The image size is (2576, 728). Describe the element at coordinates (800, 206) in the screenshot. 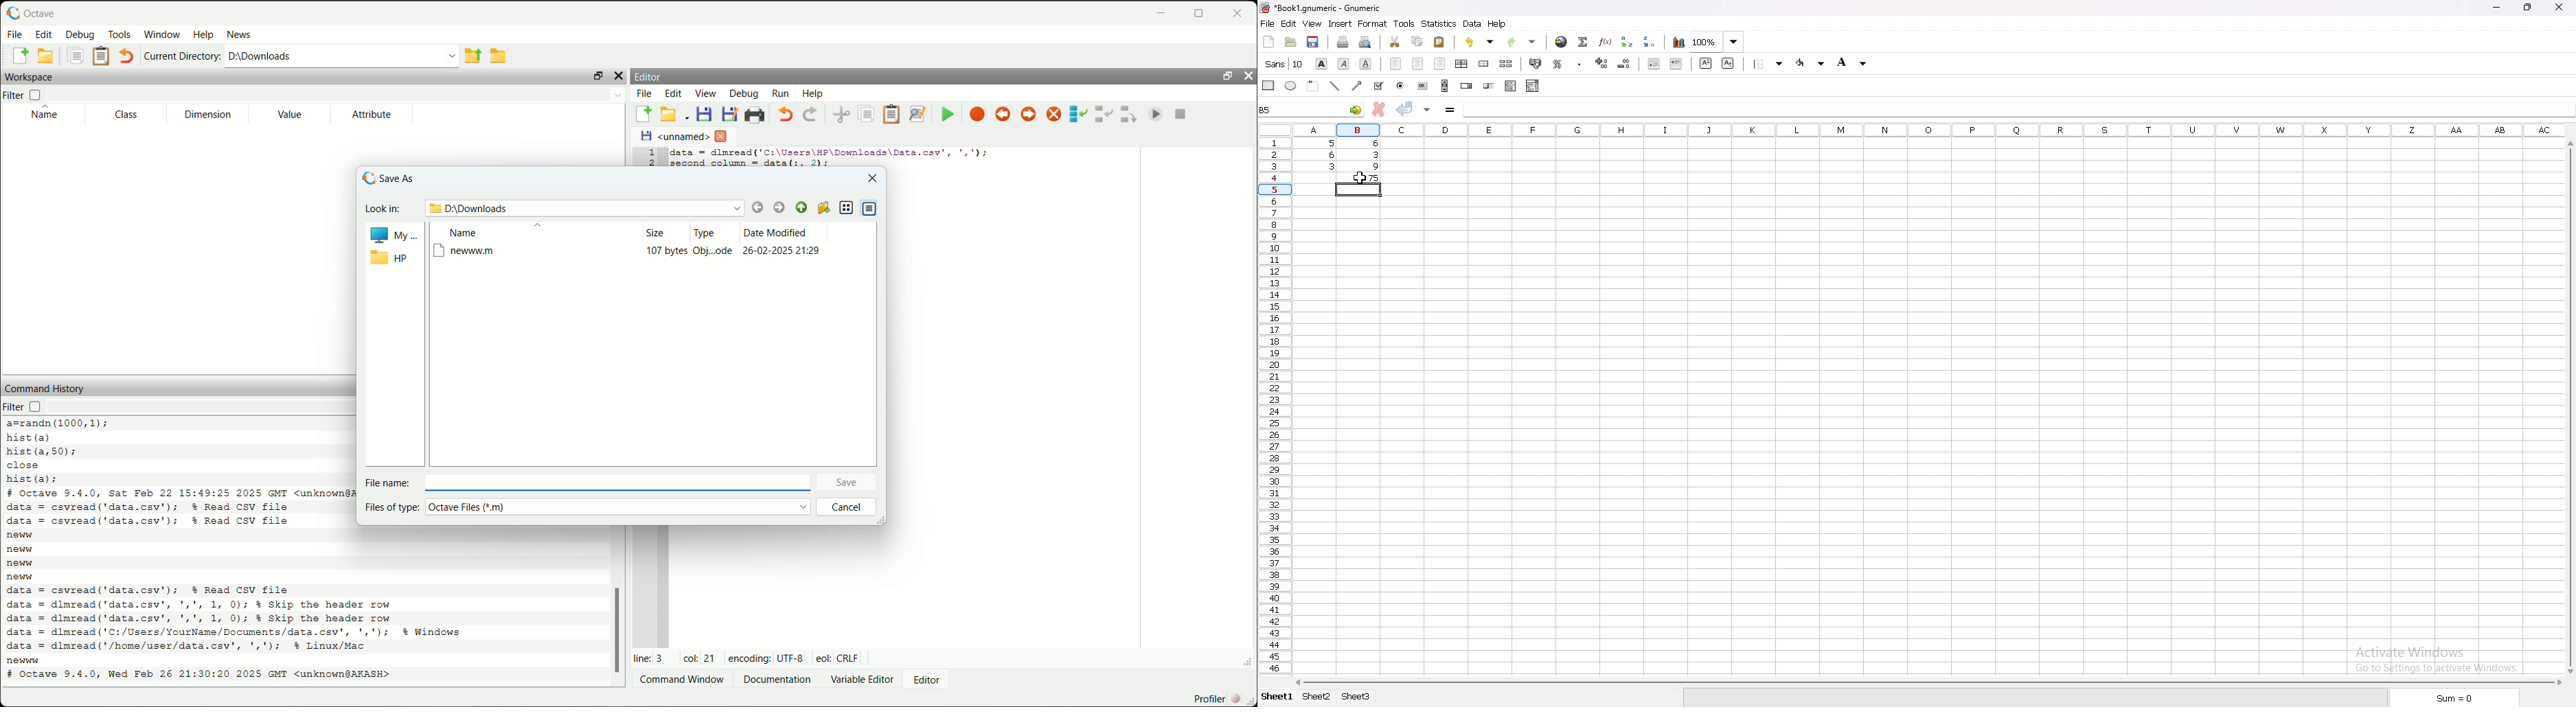

I see `parent directory` at that location.